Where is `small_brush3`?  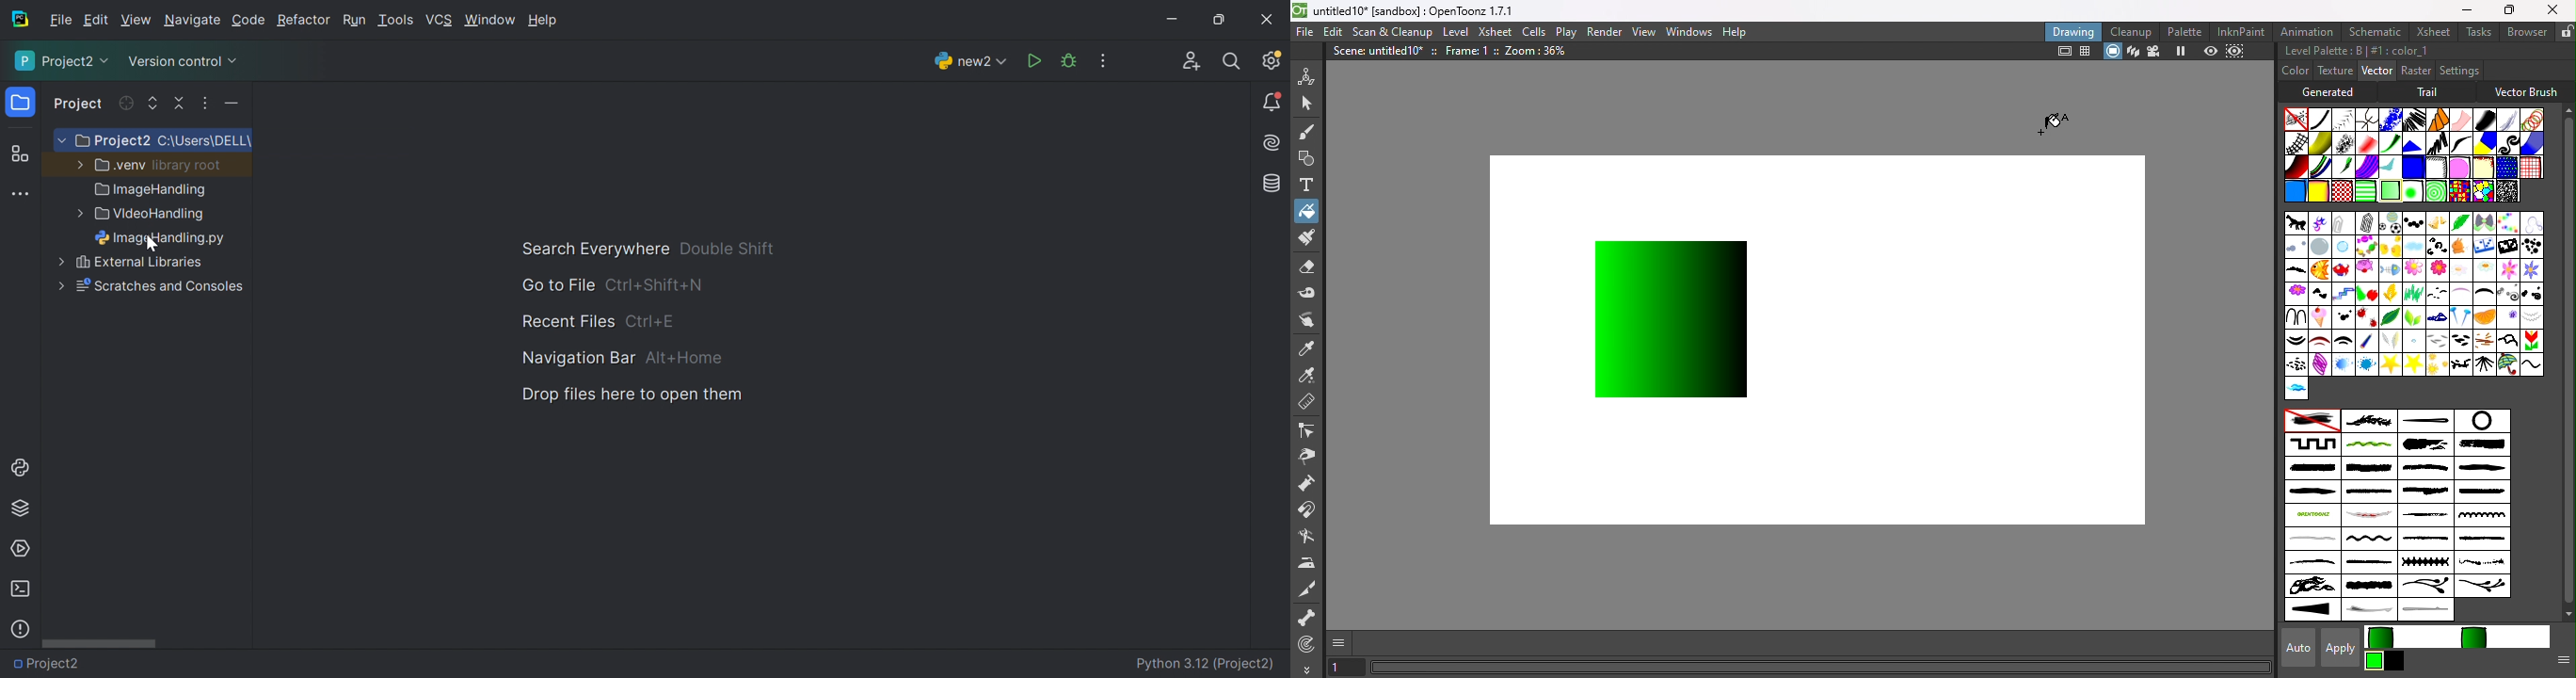
small_brush3 is located at coordinates (2312, 563).